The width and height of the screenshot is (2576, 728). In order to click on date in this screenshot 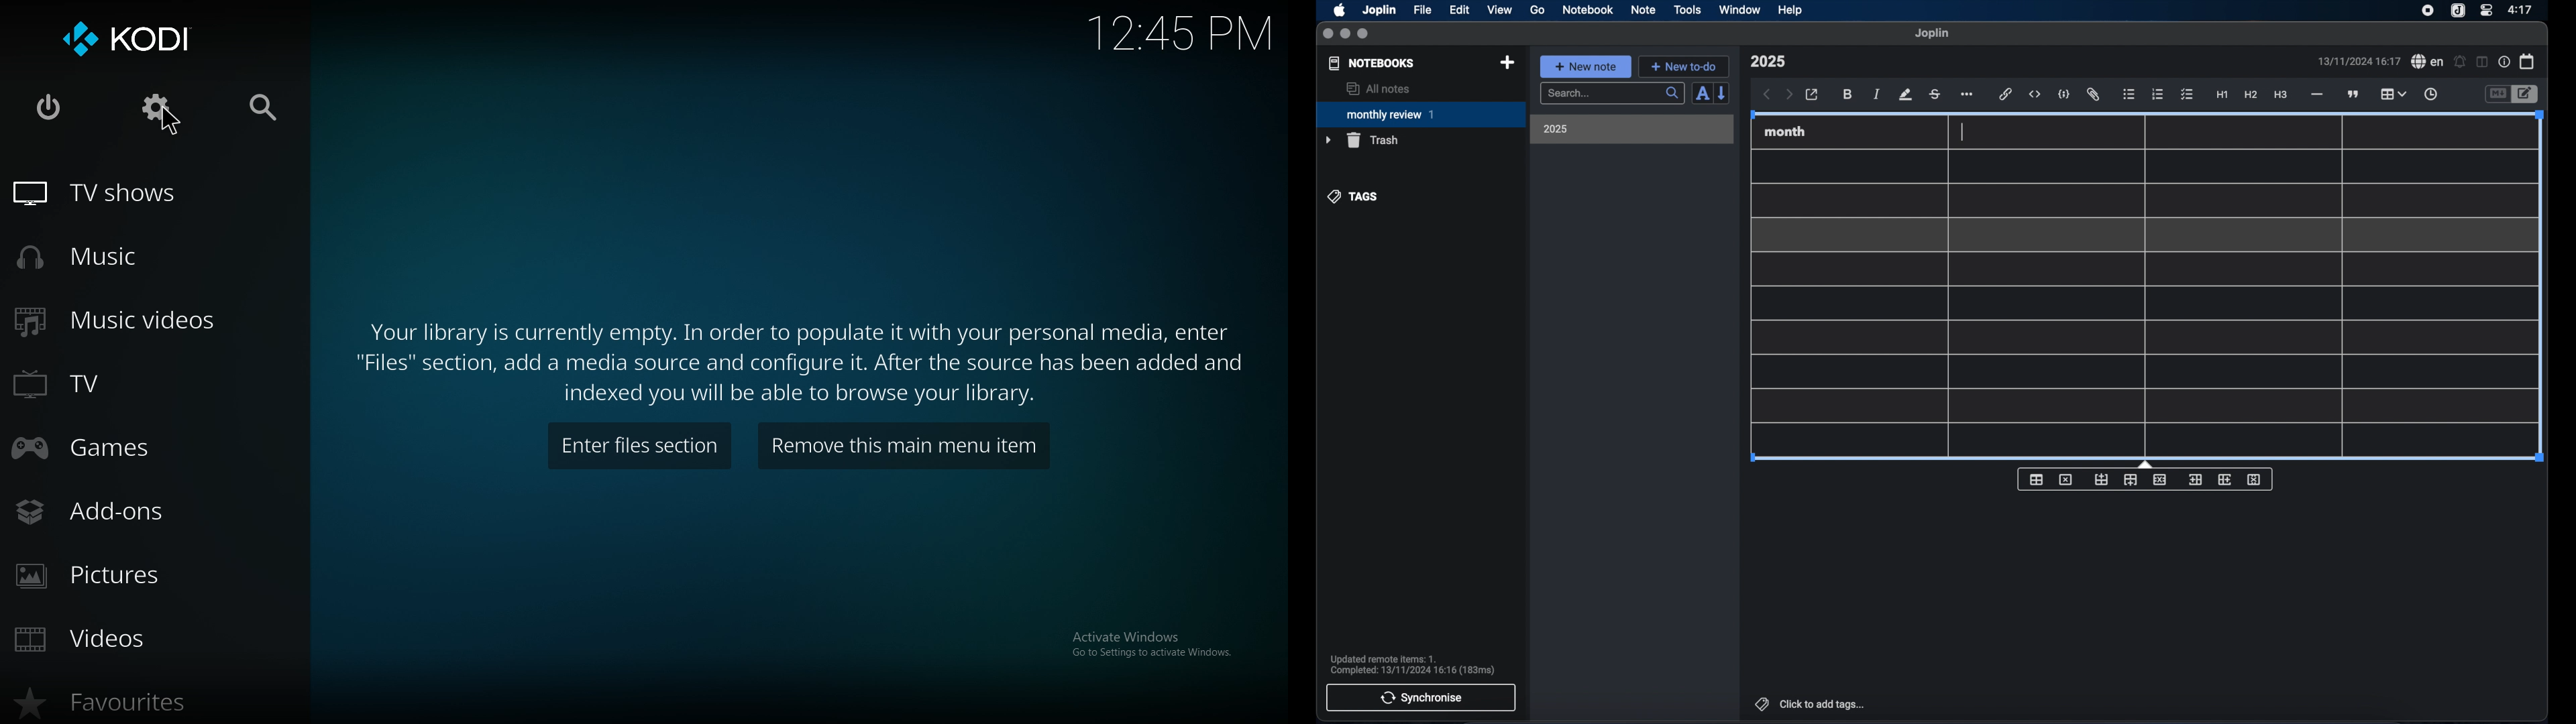, I will do `click(2359, 61)`.